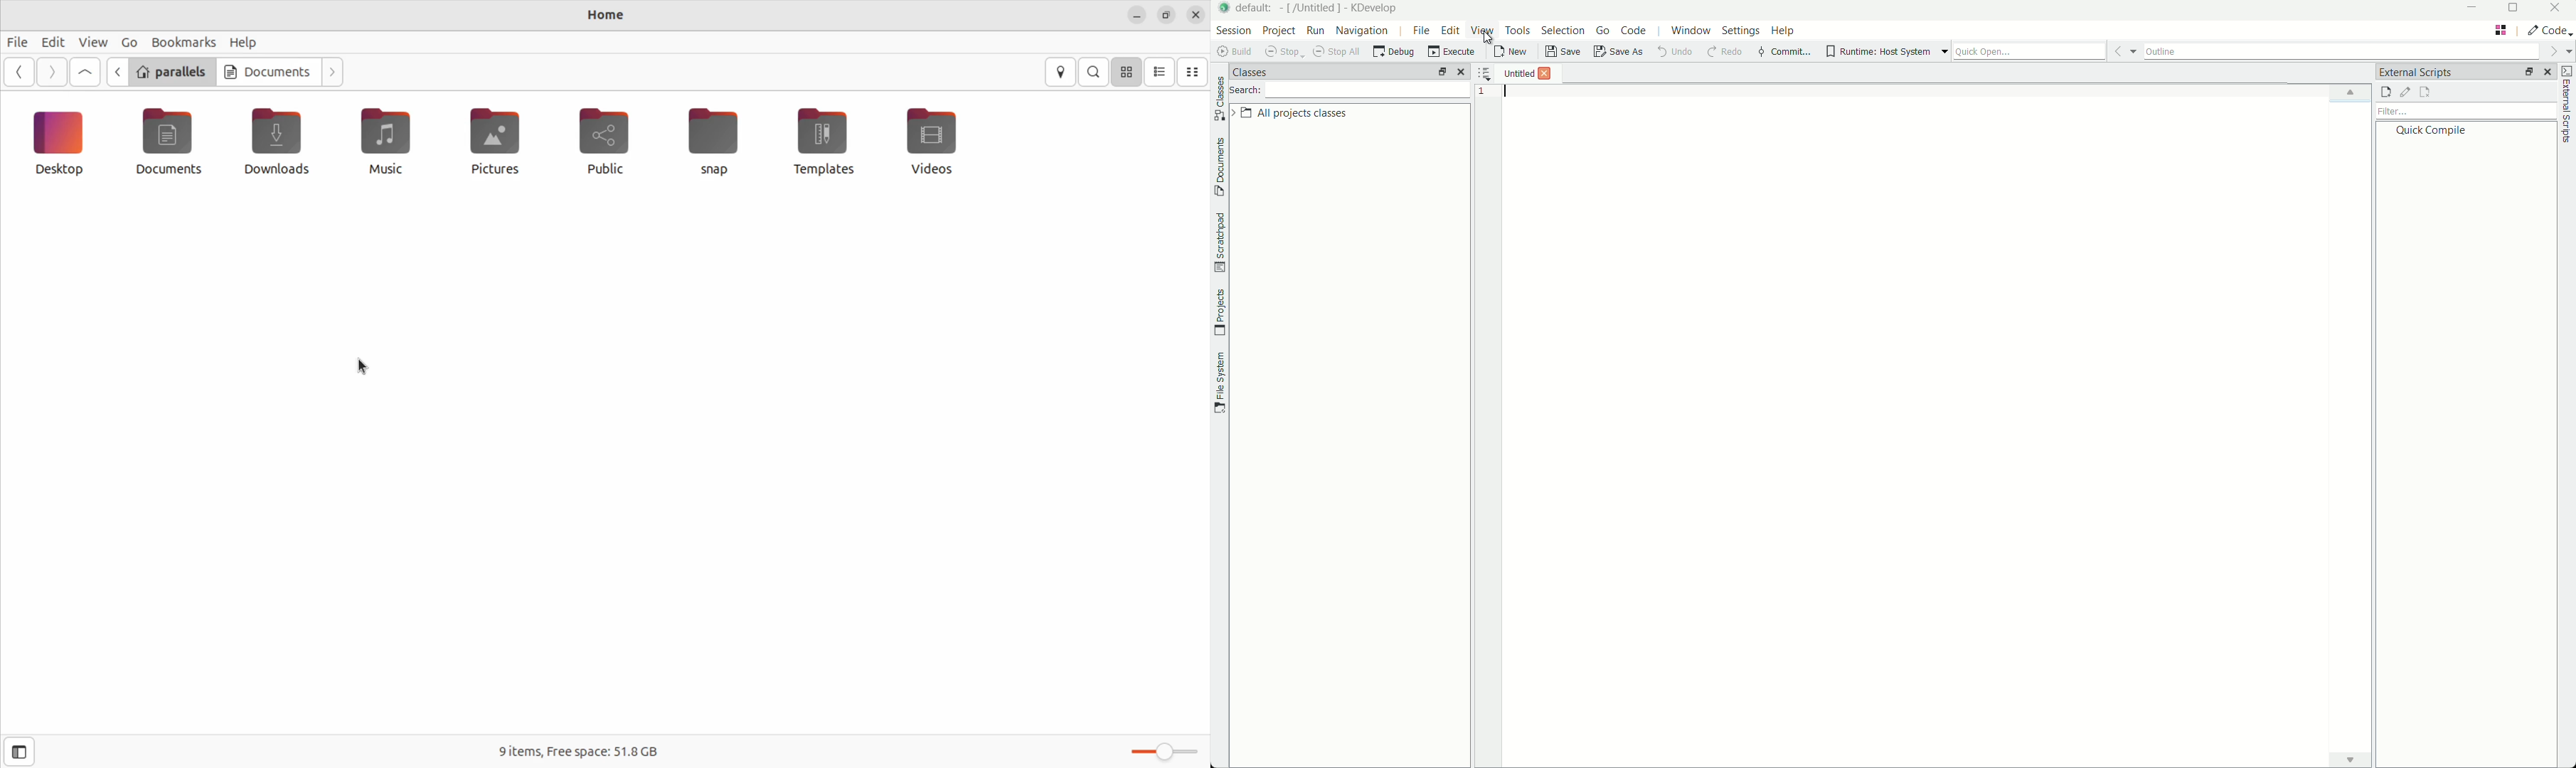 The width and height of the screenshot is (2576, 784). Describe the element at coordinates (1441, 71) in the screenshot. I see `arrange tab` at that location.